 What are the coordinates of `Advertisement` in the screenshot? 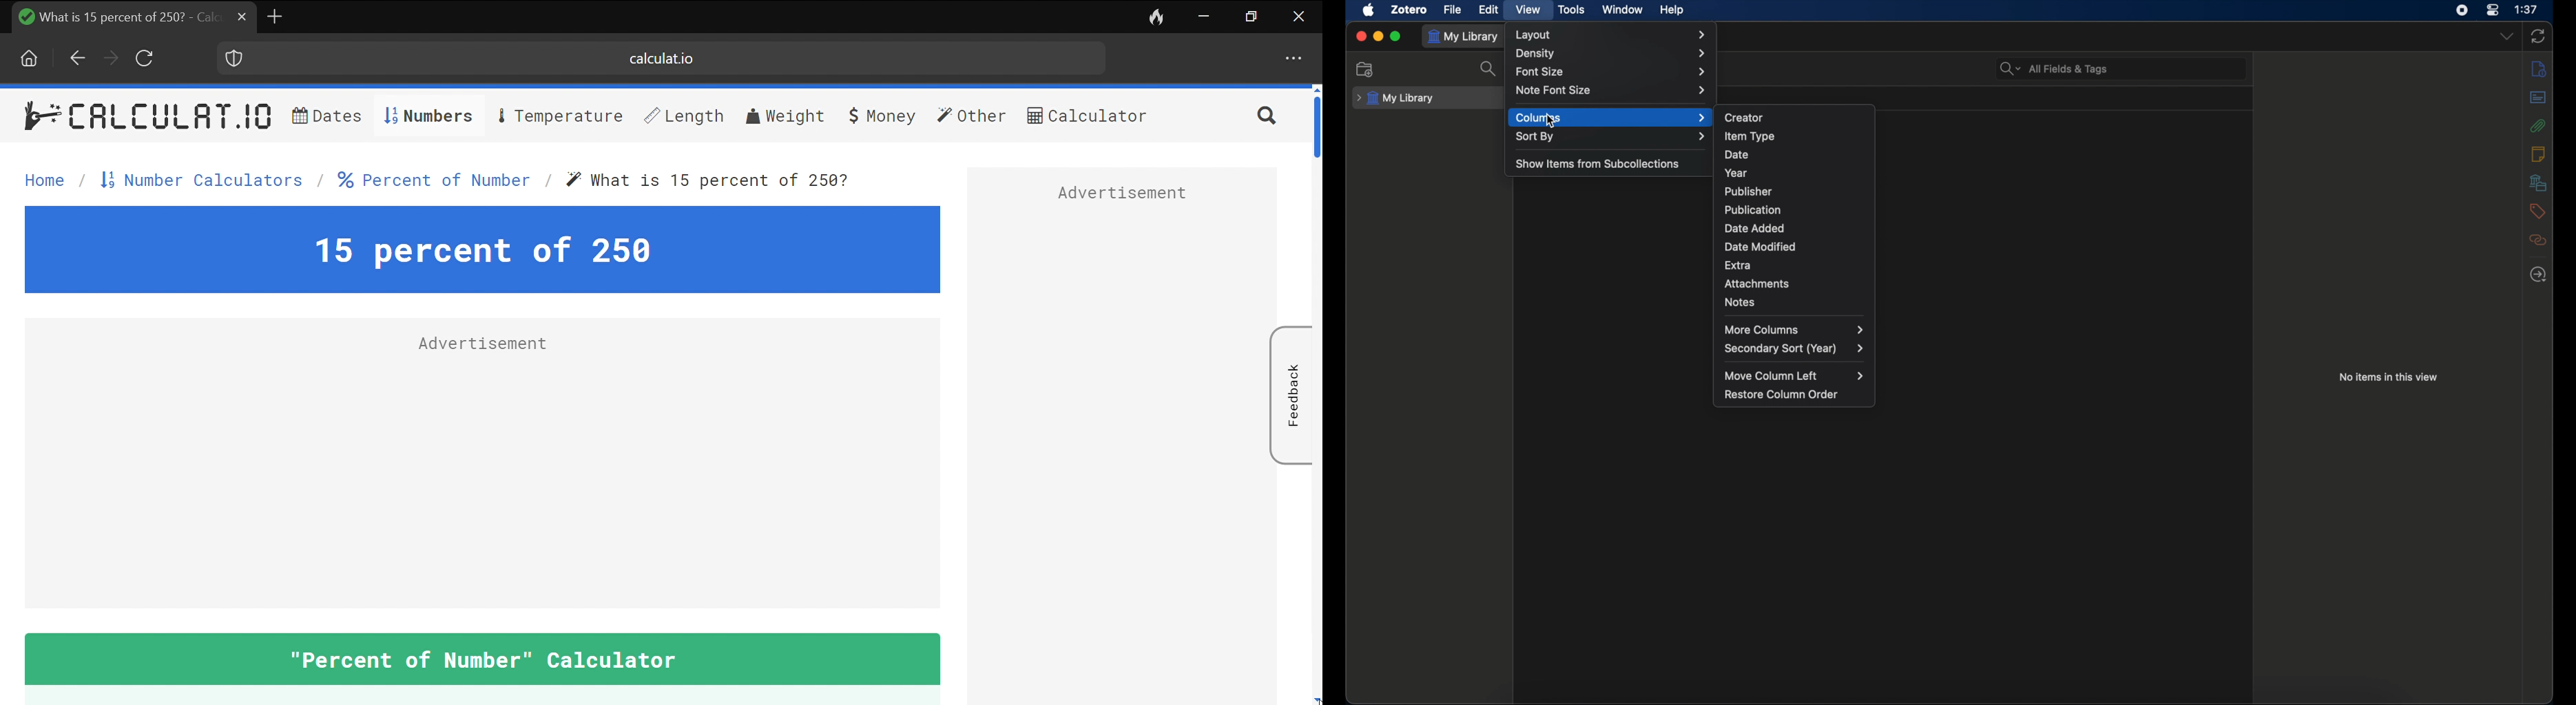 It's located at (480, 347).